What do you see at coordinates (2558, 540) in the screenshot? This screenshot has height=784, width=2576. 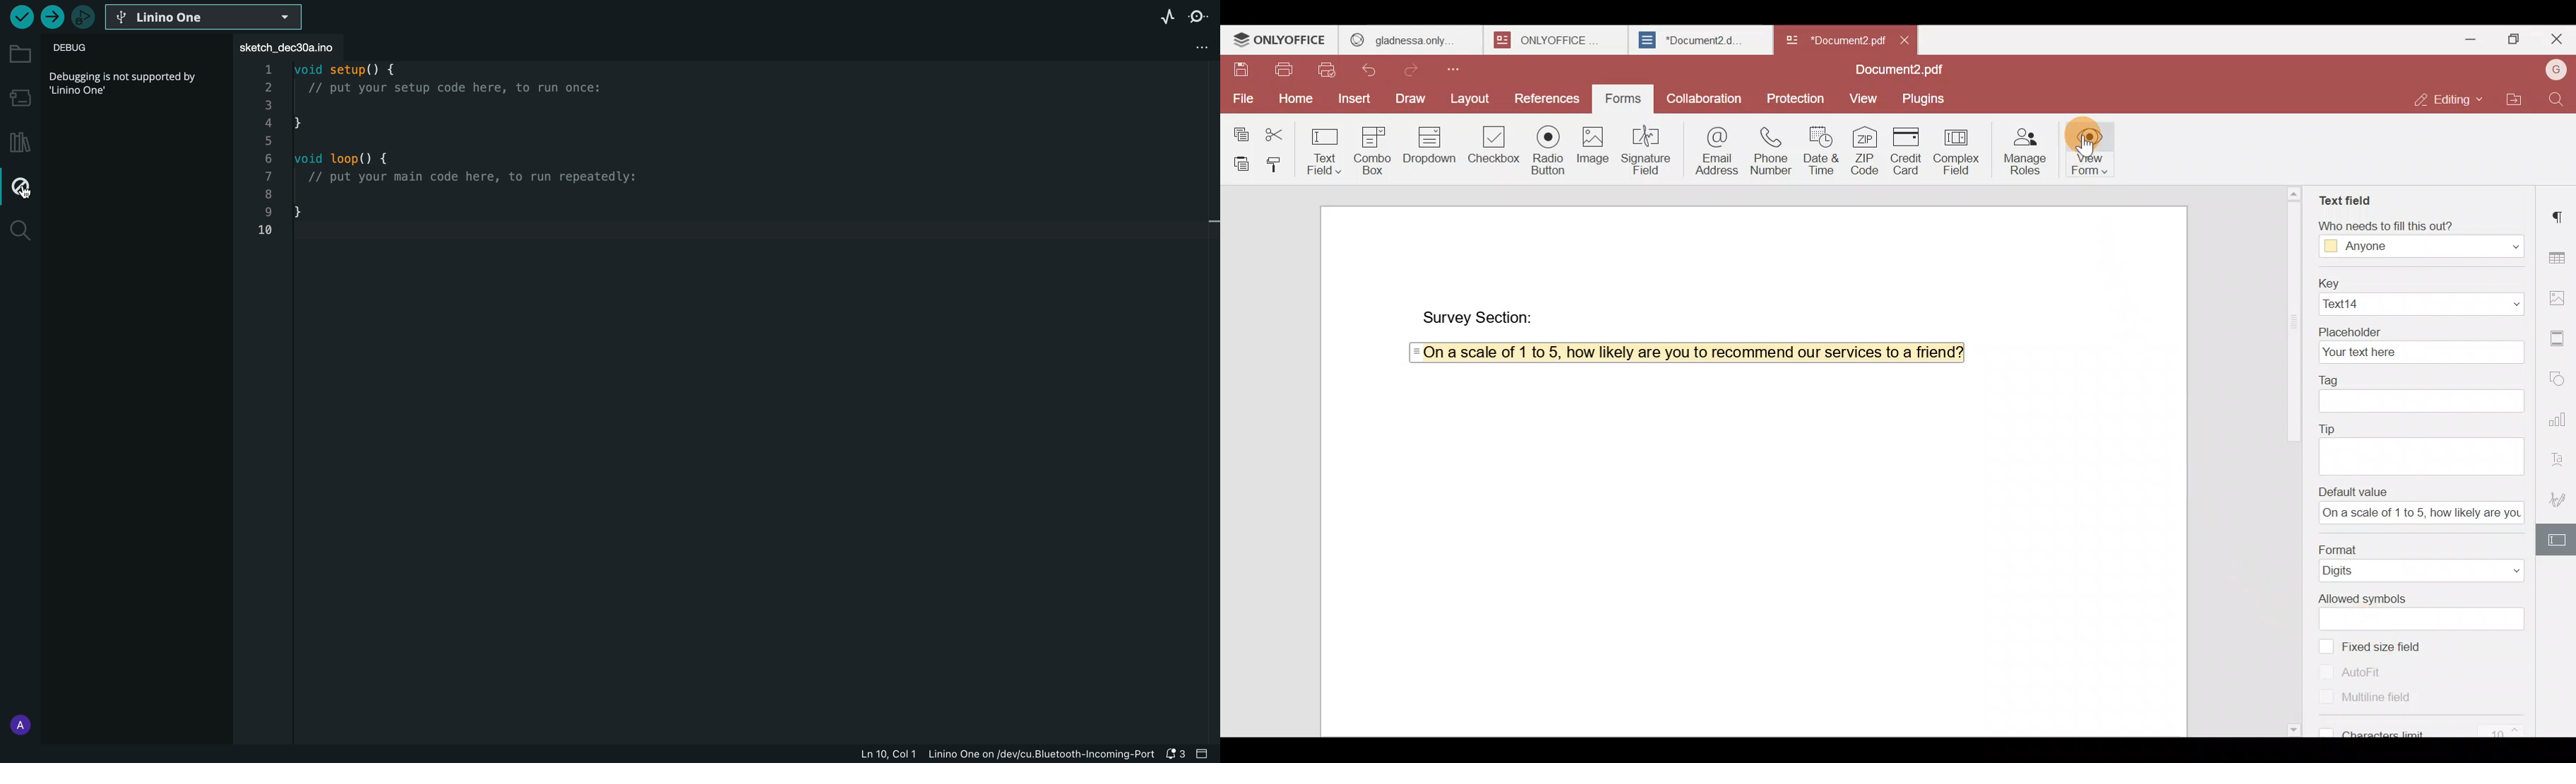 I see `Form settings` at bounding box center [2558, 540].